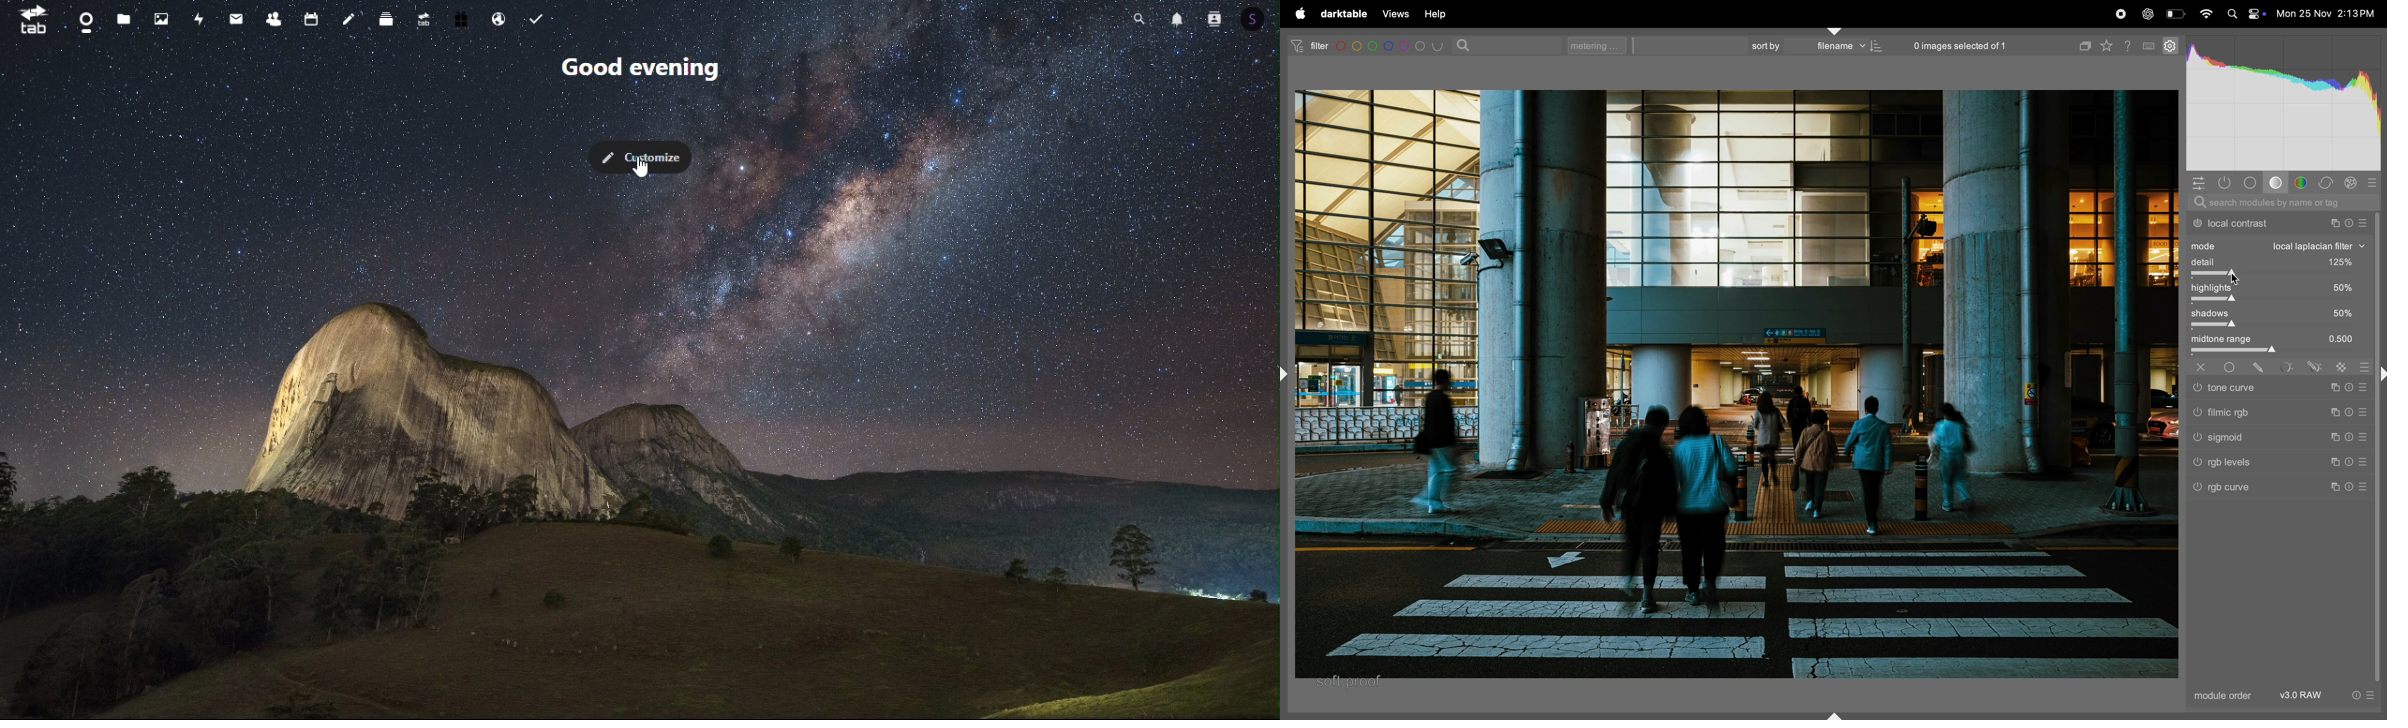 This screenshot has height=728, width=2408. What do you see at coordinates (2197, 388) in the screenshot?
I see `tone curve switched off` at bounding box center [2197, 388].